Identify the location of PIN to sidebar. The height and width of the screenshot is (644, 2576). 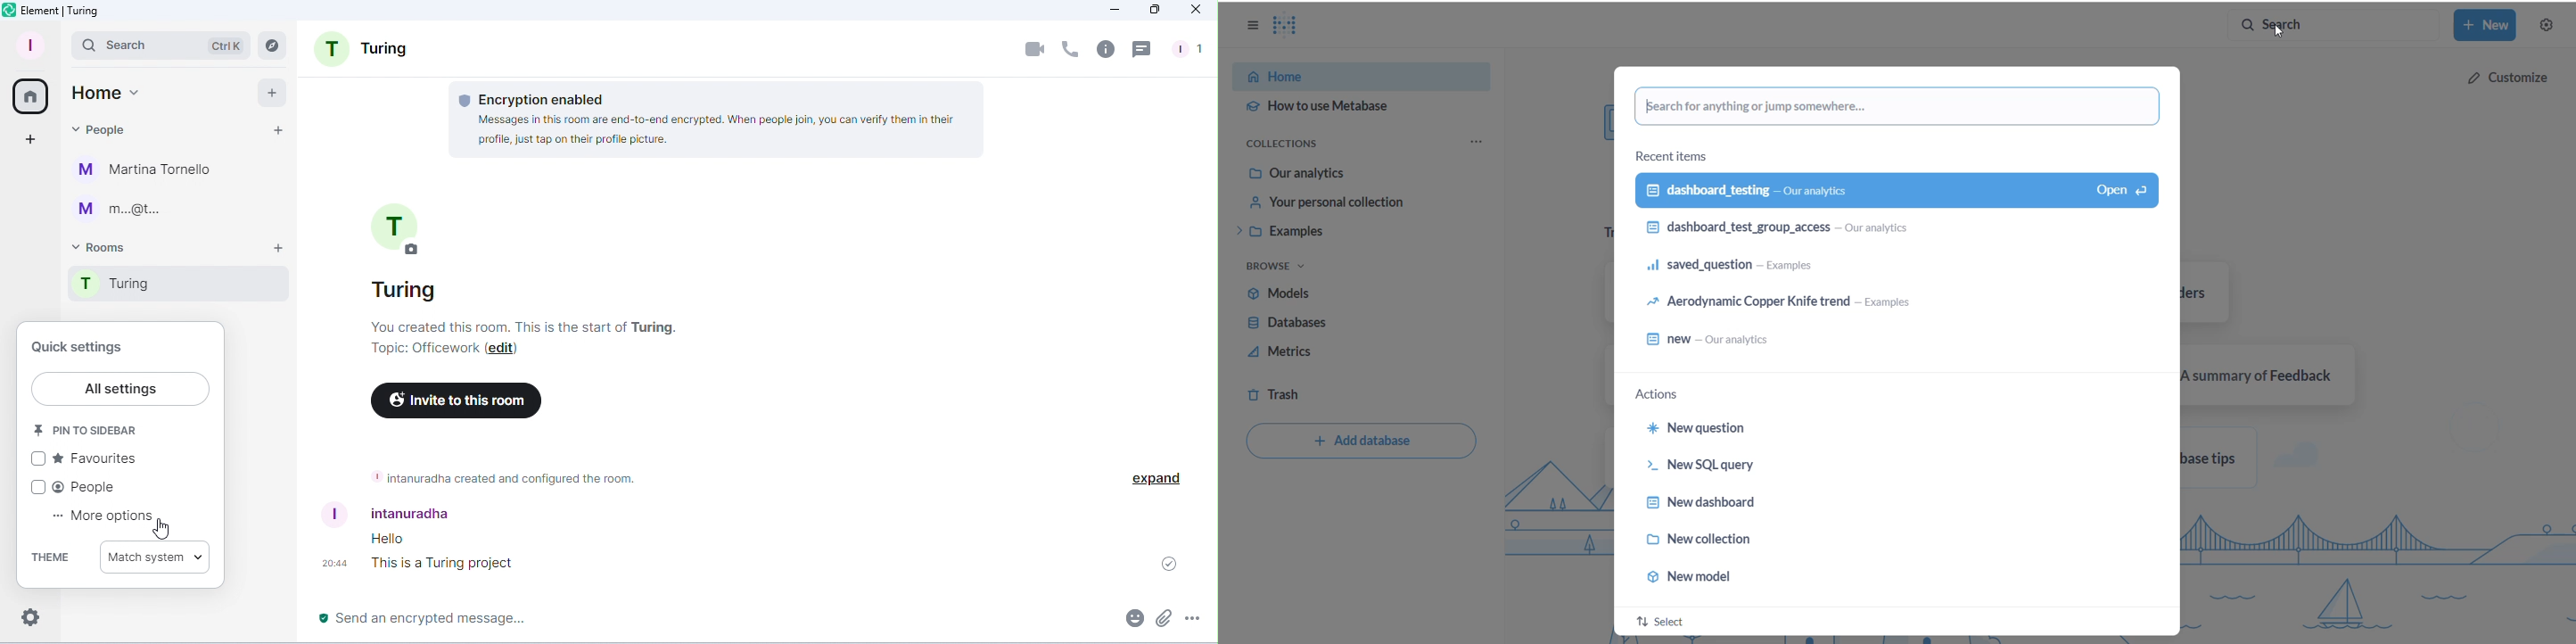
(87, 428).